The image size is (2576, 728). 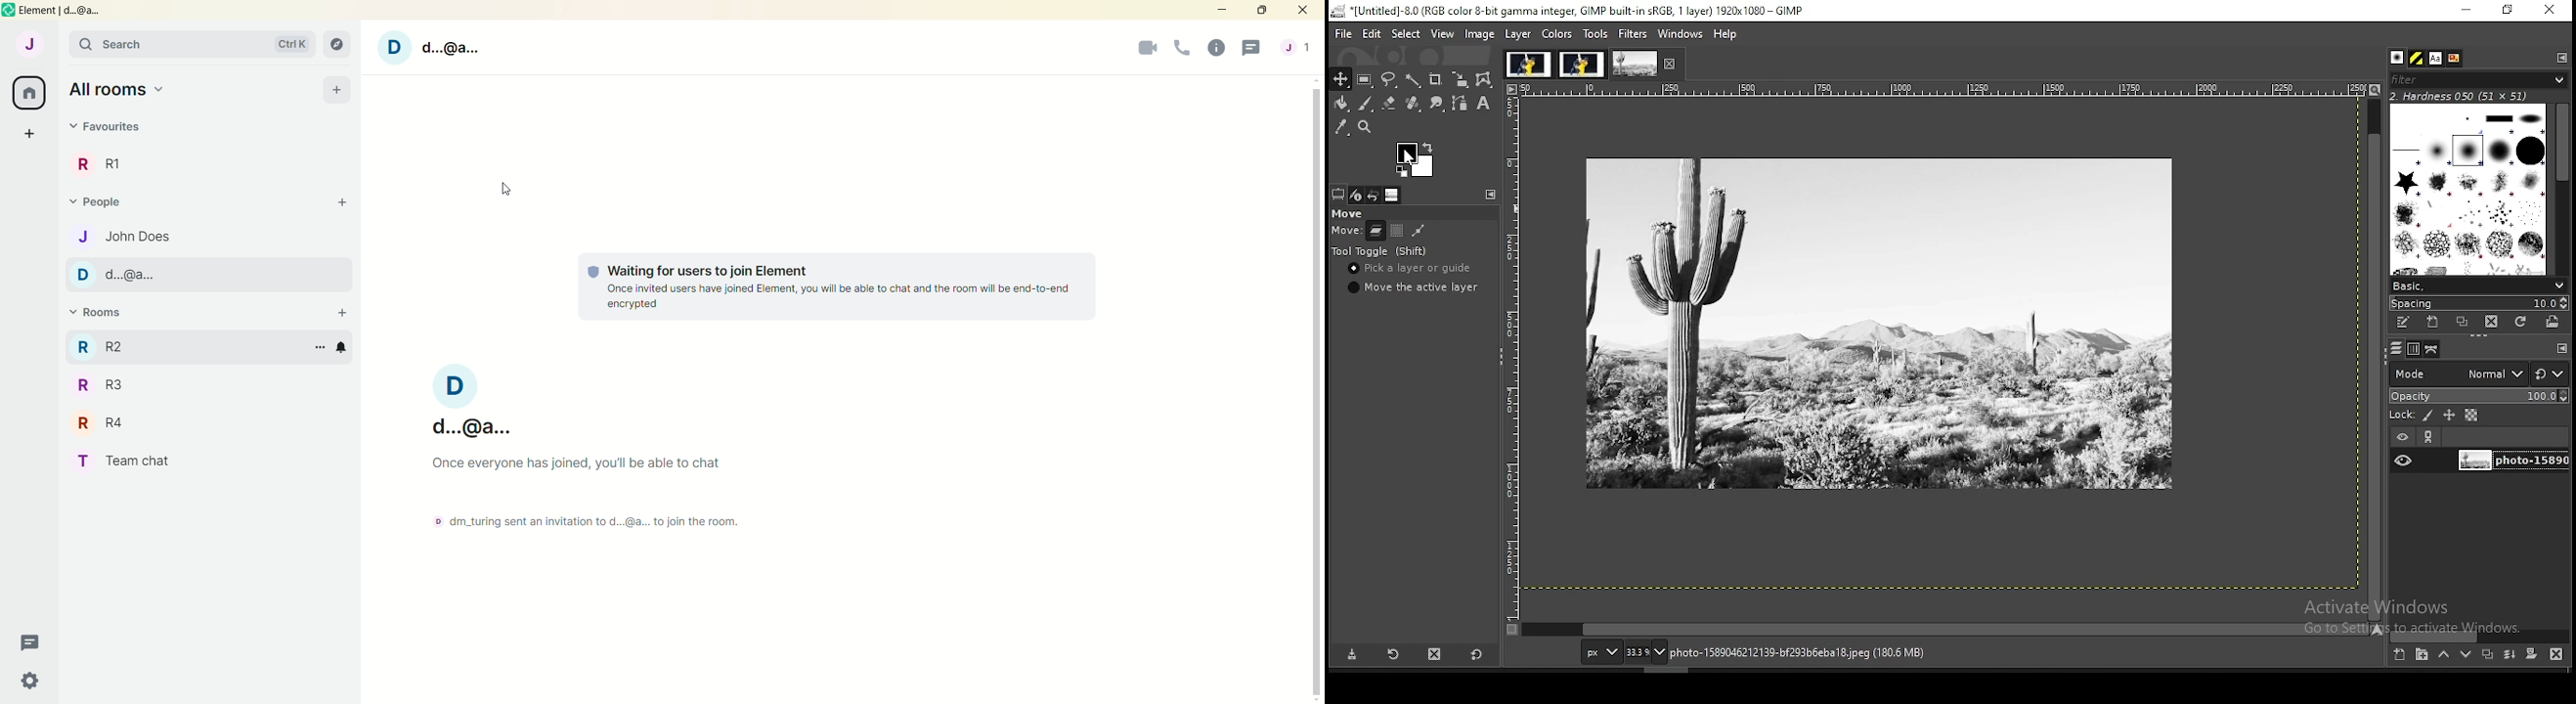 I want to click on Notification, so click(x=347, y=347).